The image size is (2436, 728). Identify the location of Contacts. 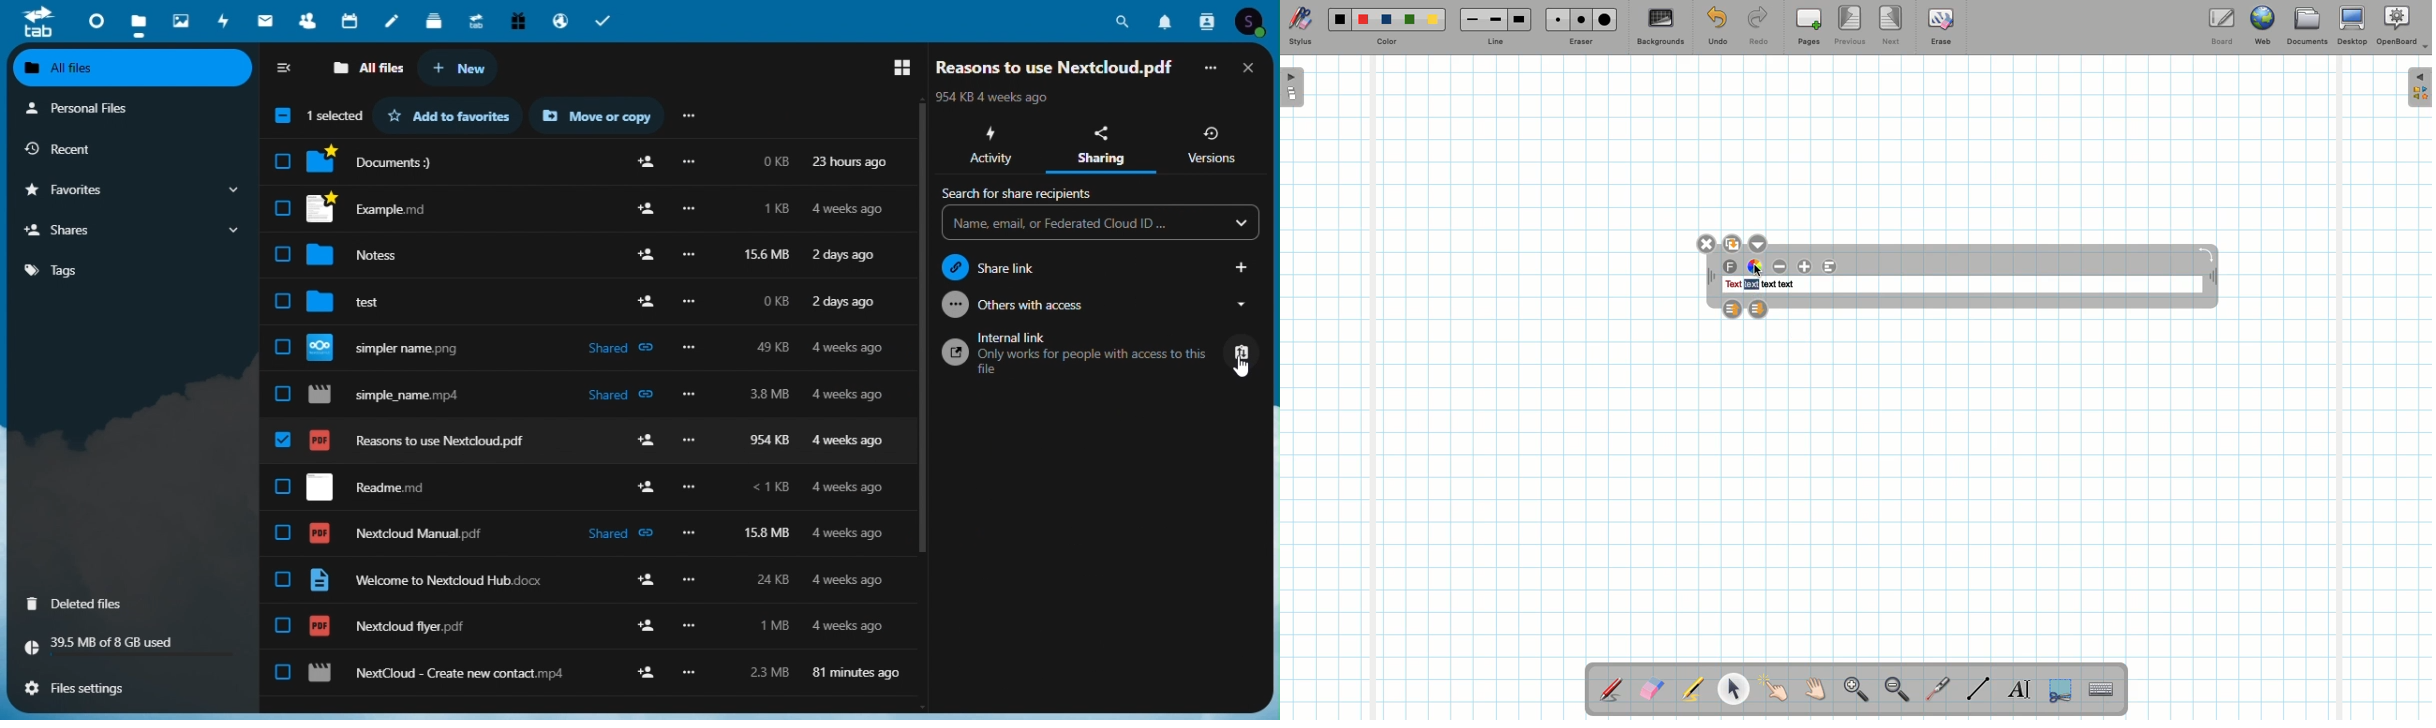
(306, 21).